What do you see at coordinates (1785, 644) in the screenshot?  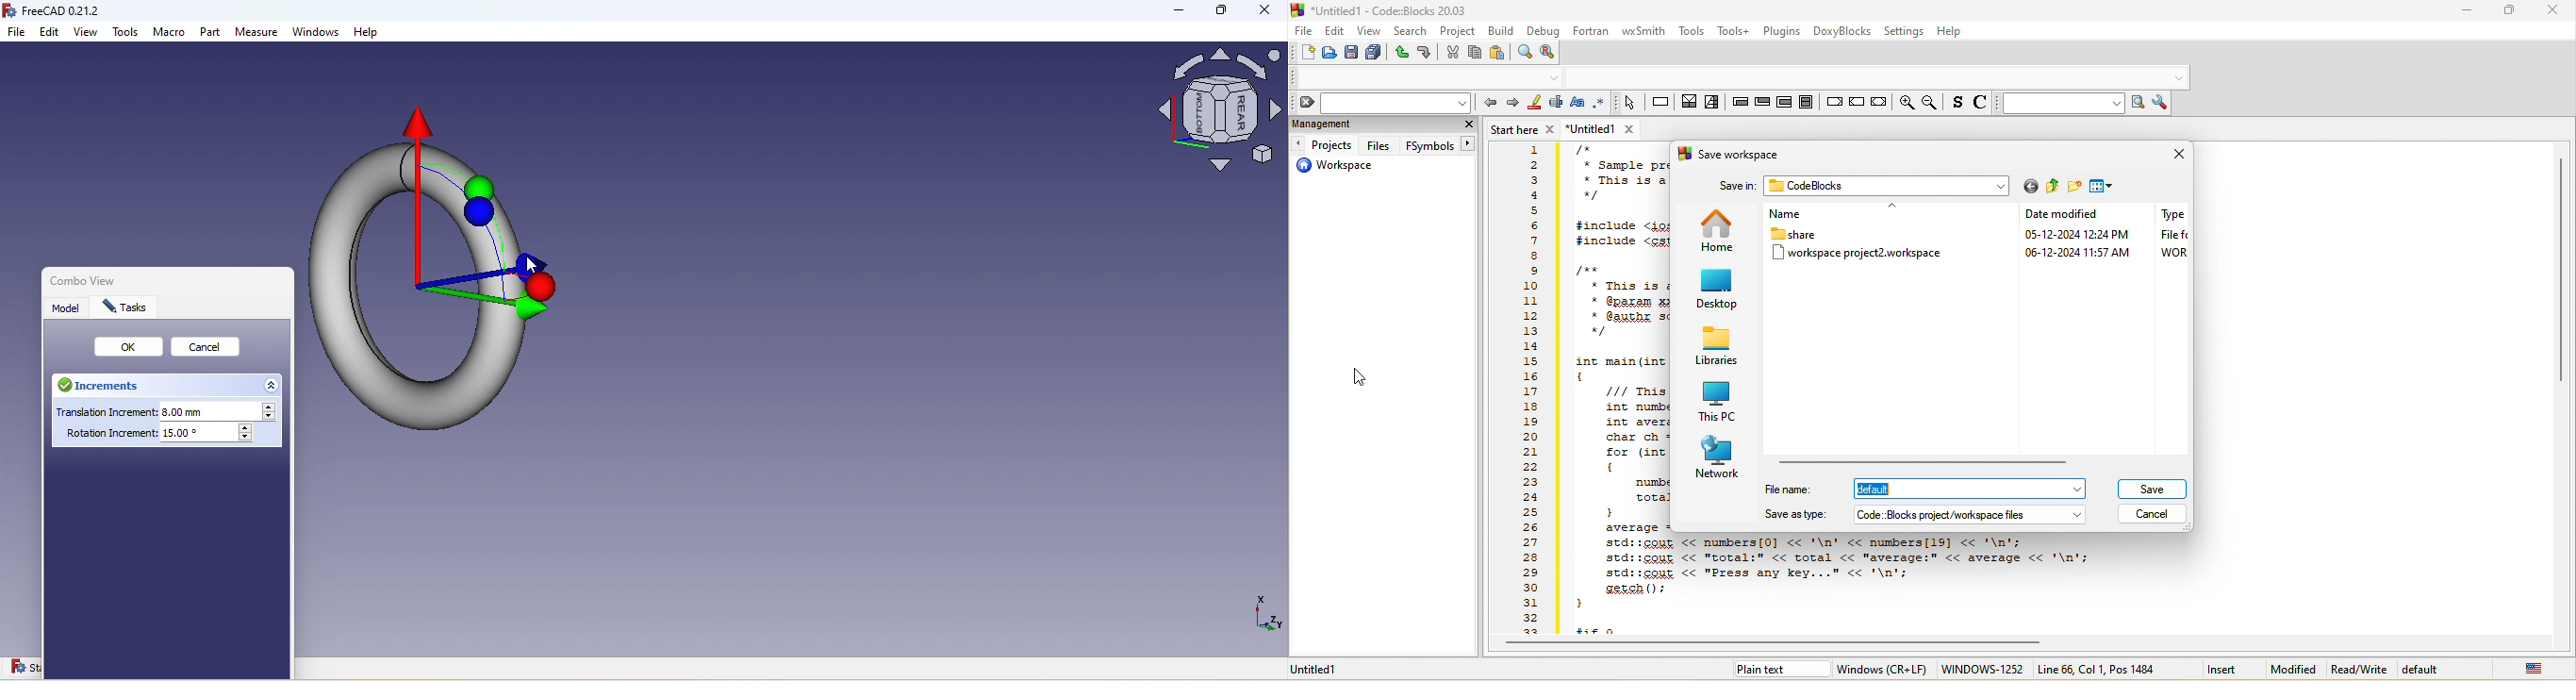 I see `horizontal scroll bar` at bounding box center [1785, 644].